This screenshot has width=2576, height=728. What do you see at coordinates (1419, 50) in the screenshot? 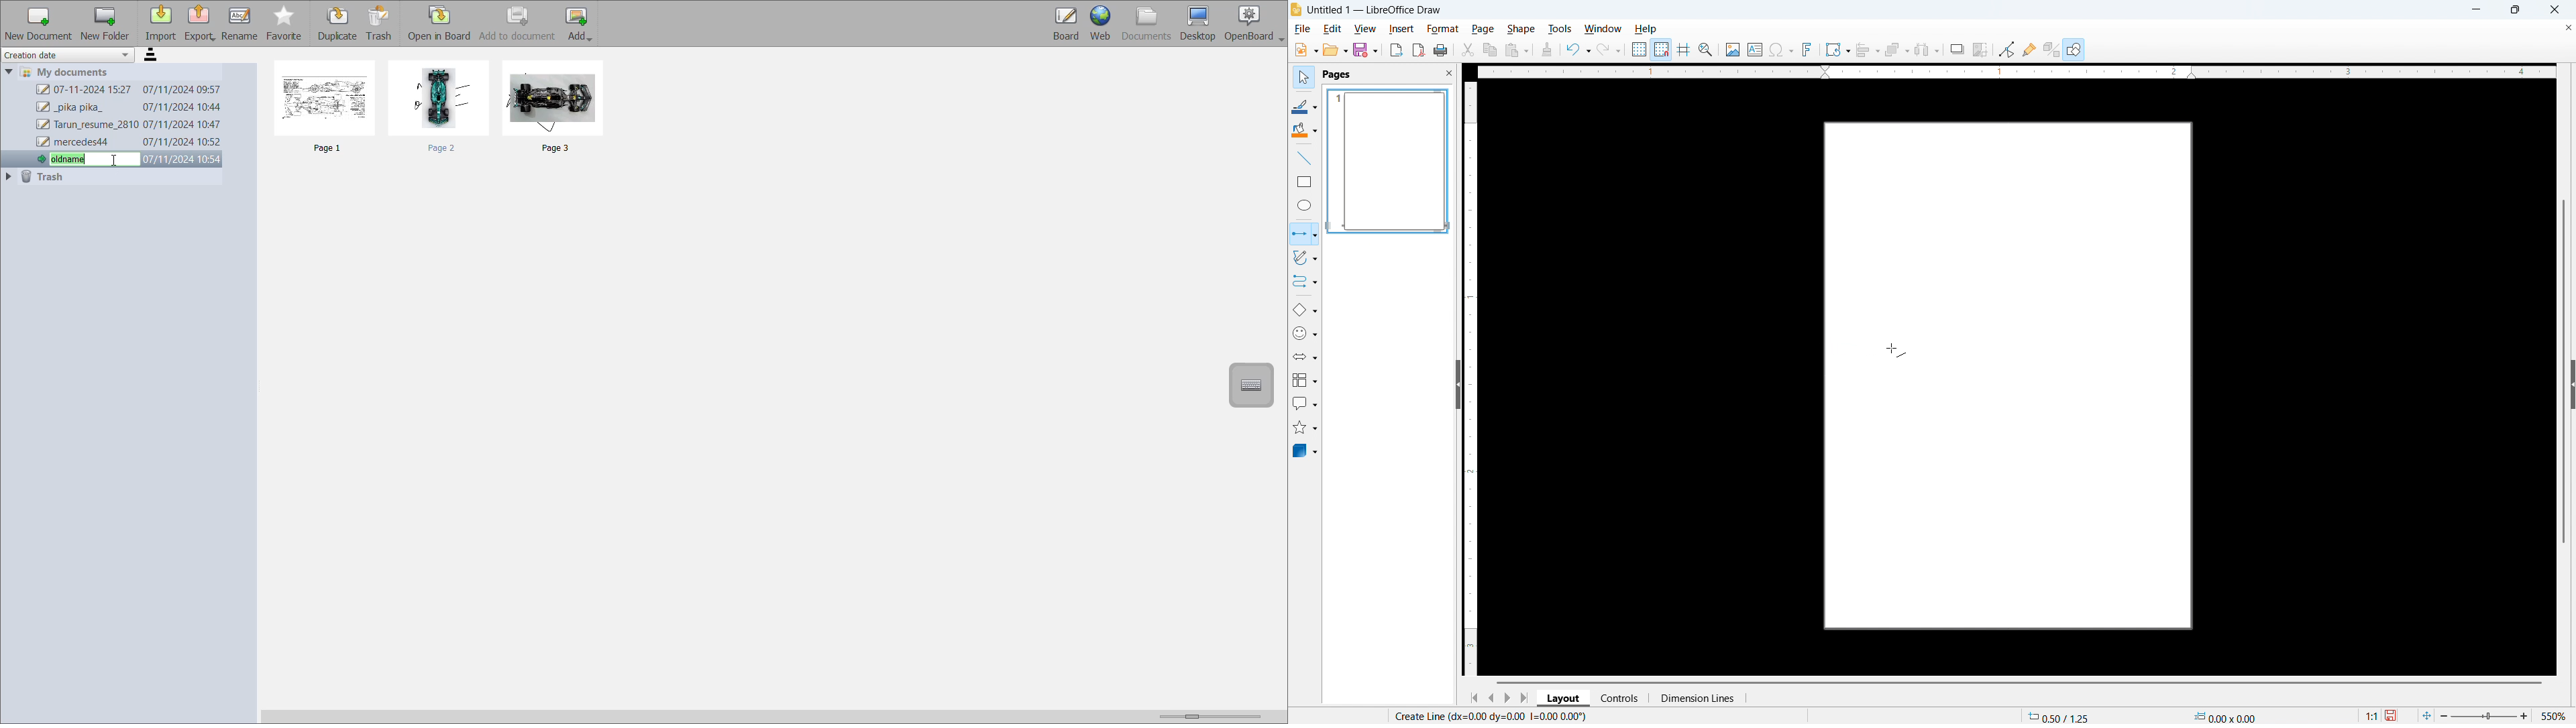
I see `Export as P D F ` at bounding box center [1419, 50].